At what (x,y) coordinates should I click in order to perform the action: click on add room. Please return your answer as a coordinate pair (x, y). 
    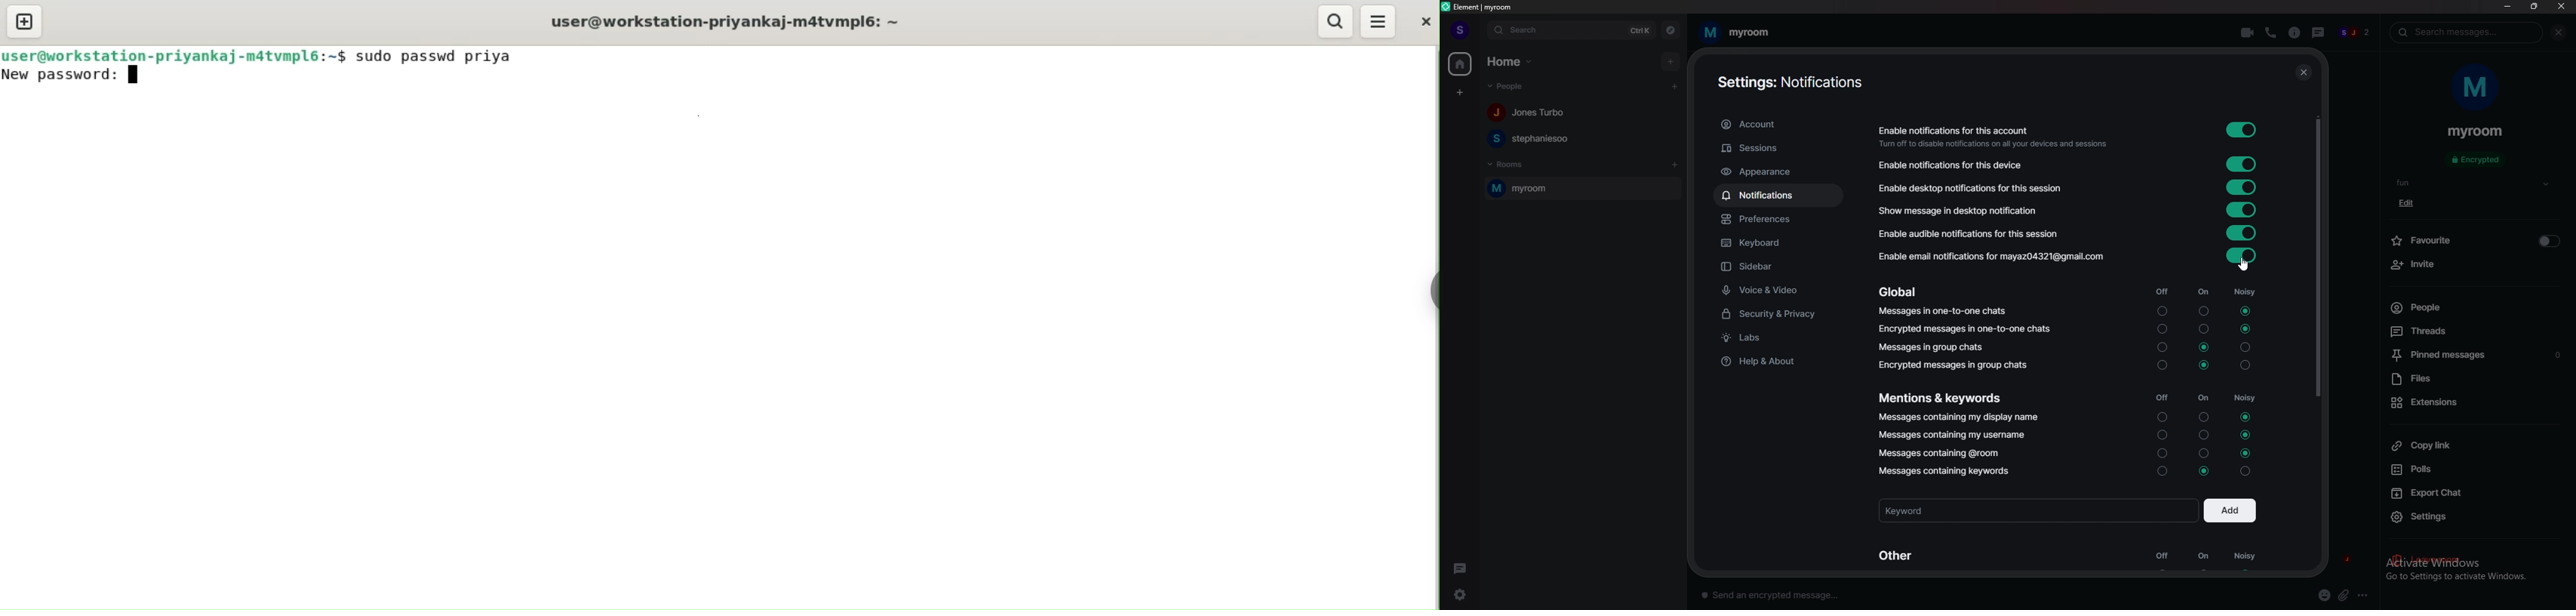
    Looking at the image, I should click on (1675, 165).